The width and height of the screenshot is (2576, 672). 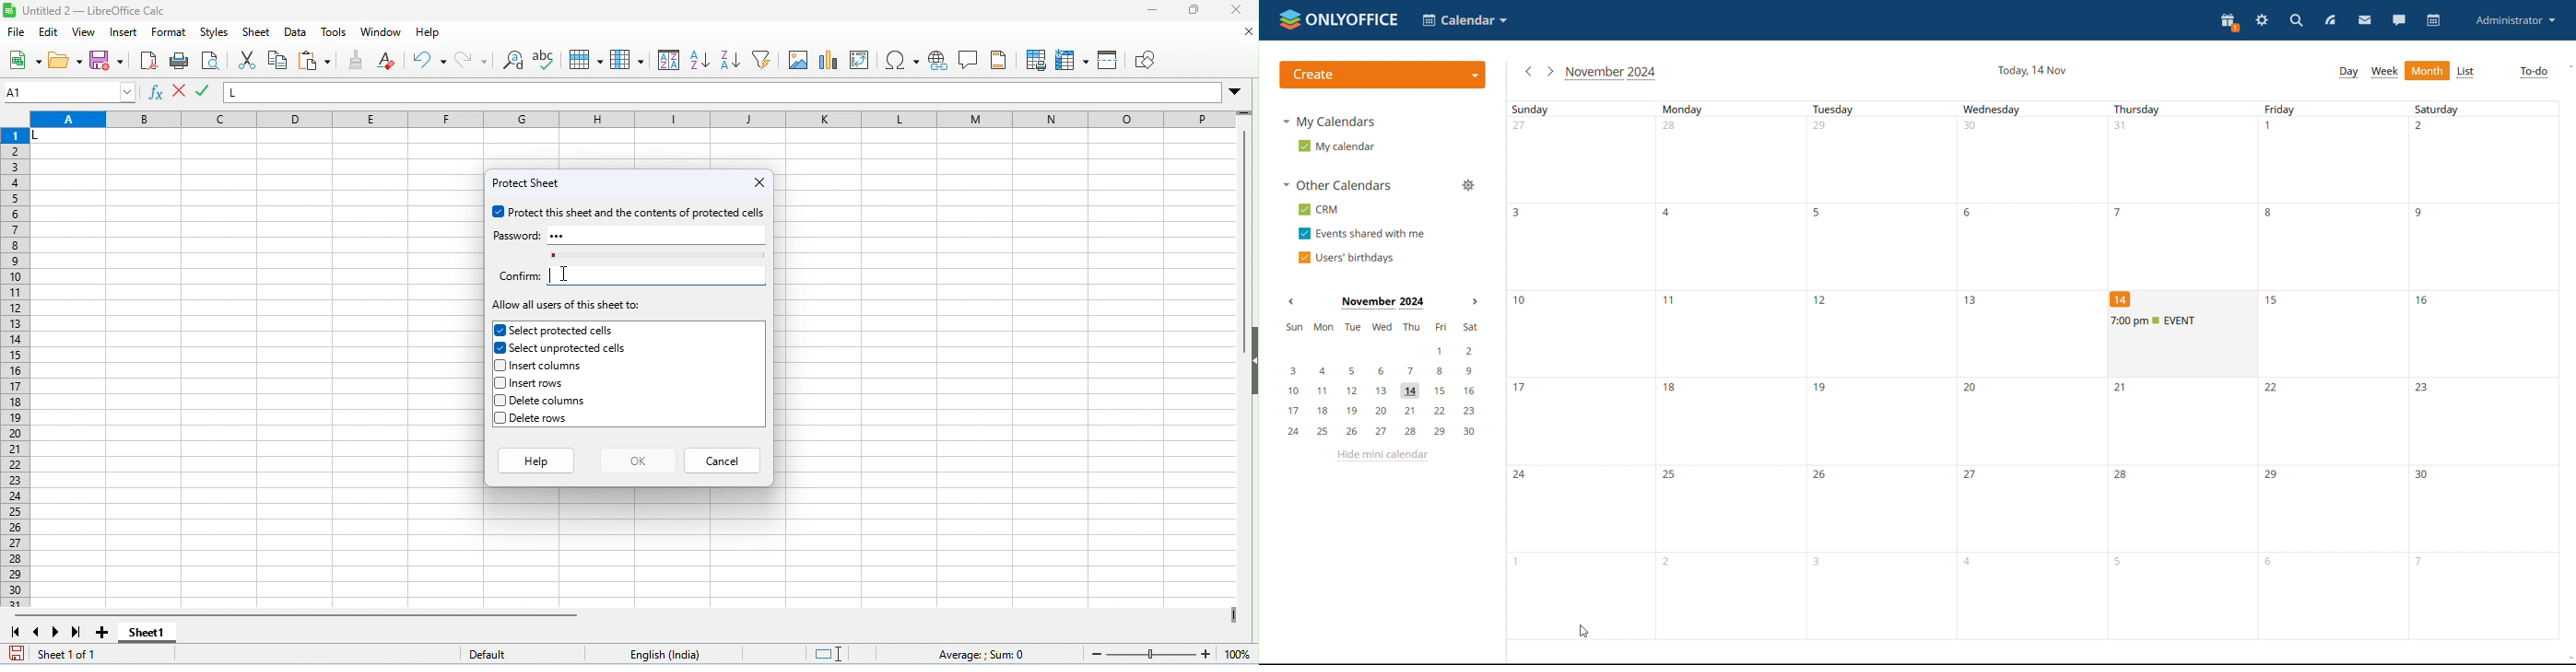 What do you see at coordinates (798, 60) in the screenshot?
I see `insert image` at bounding box center [798, 60].